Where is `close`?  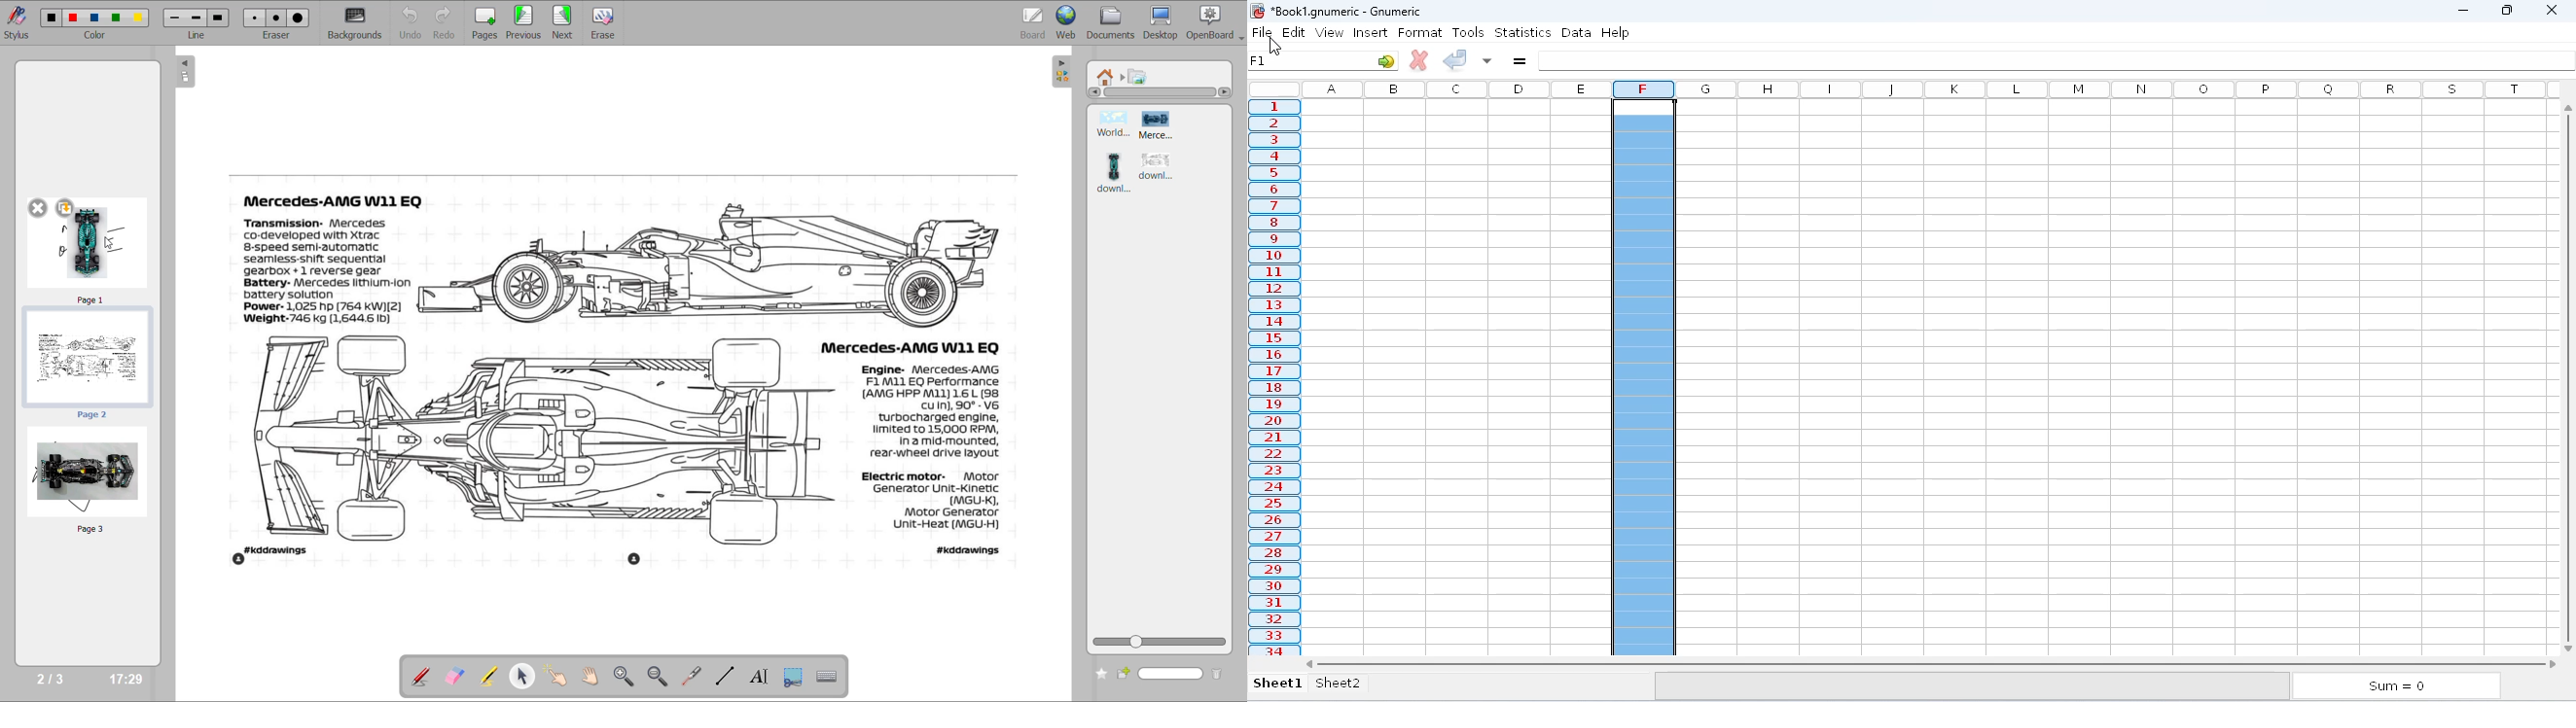
close is located at coordinates (2553, 10).